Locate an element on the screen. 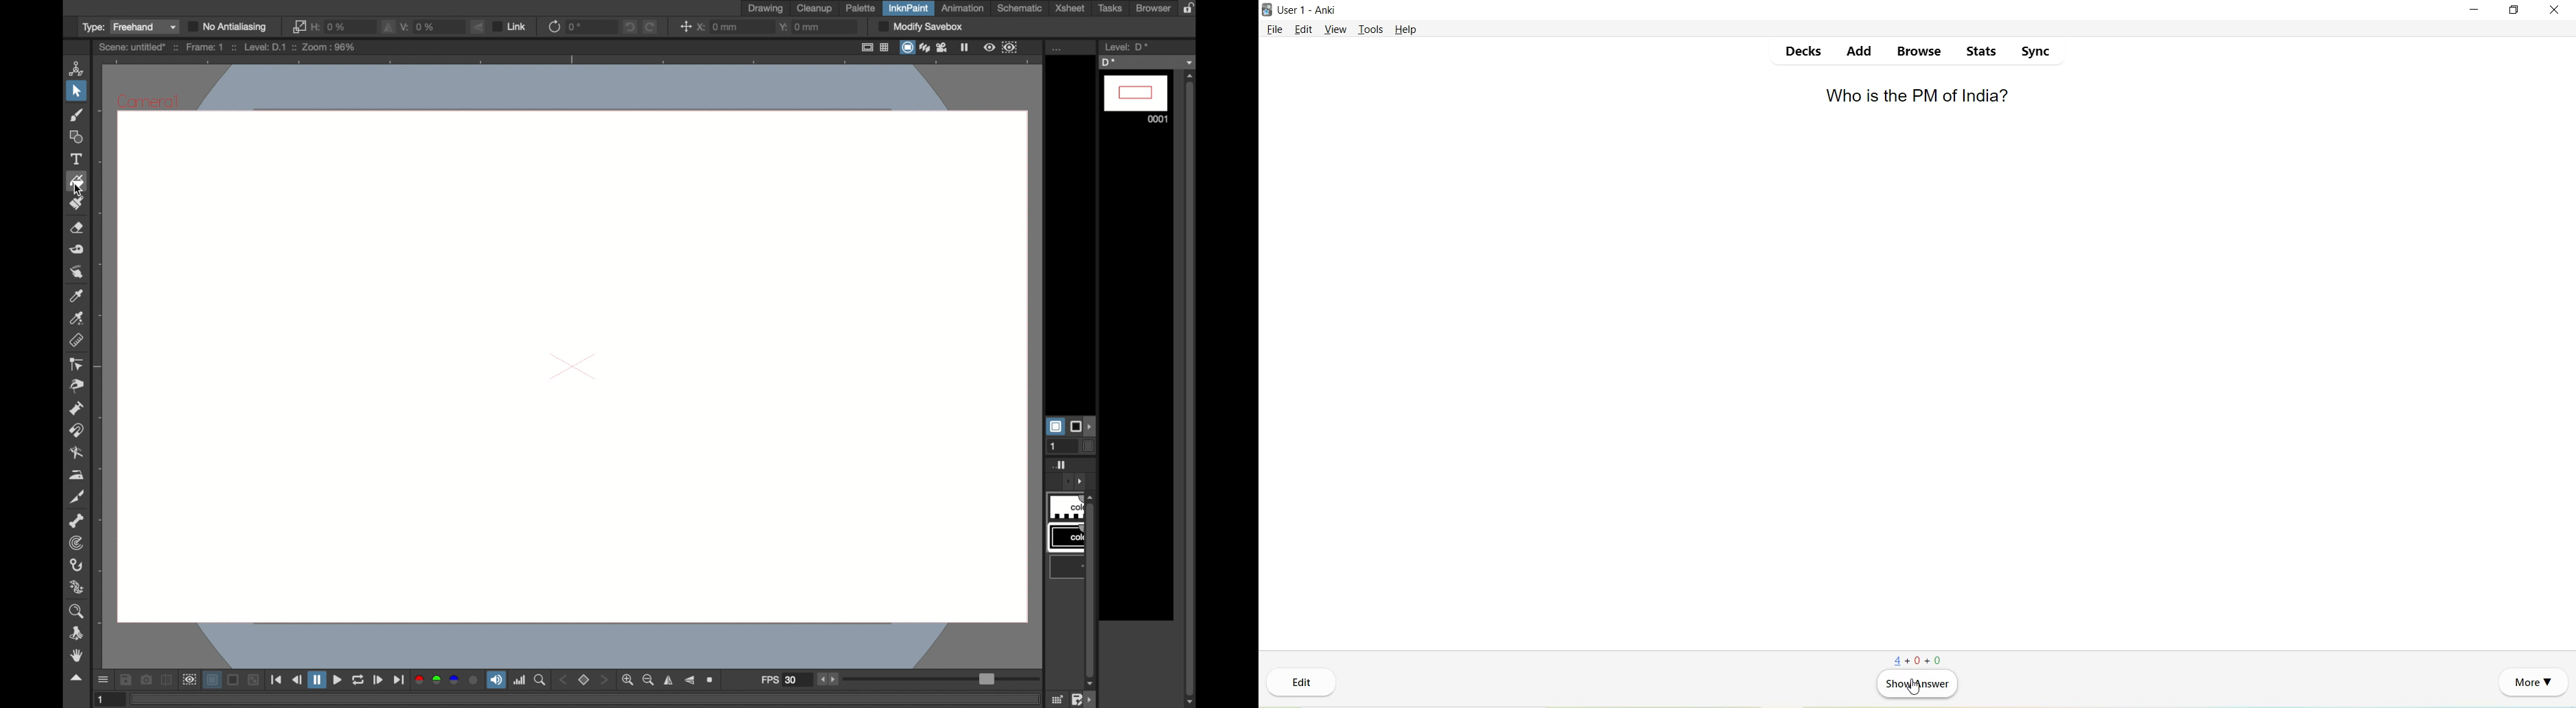 The width and height of the screenshot is (2576, 728). table is located at coordinates (886, 46).